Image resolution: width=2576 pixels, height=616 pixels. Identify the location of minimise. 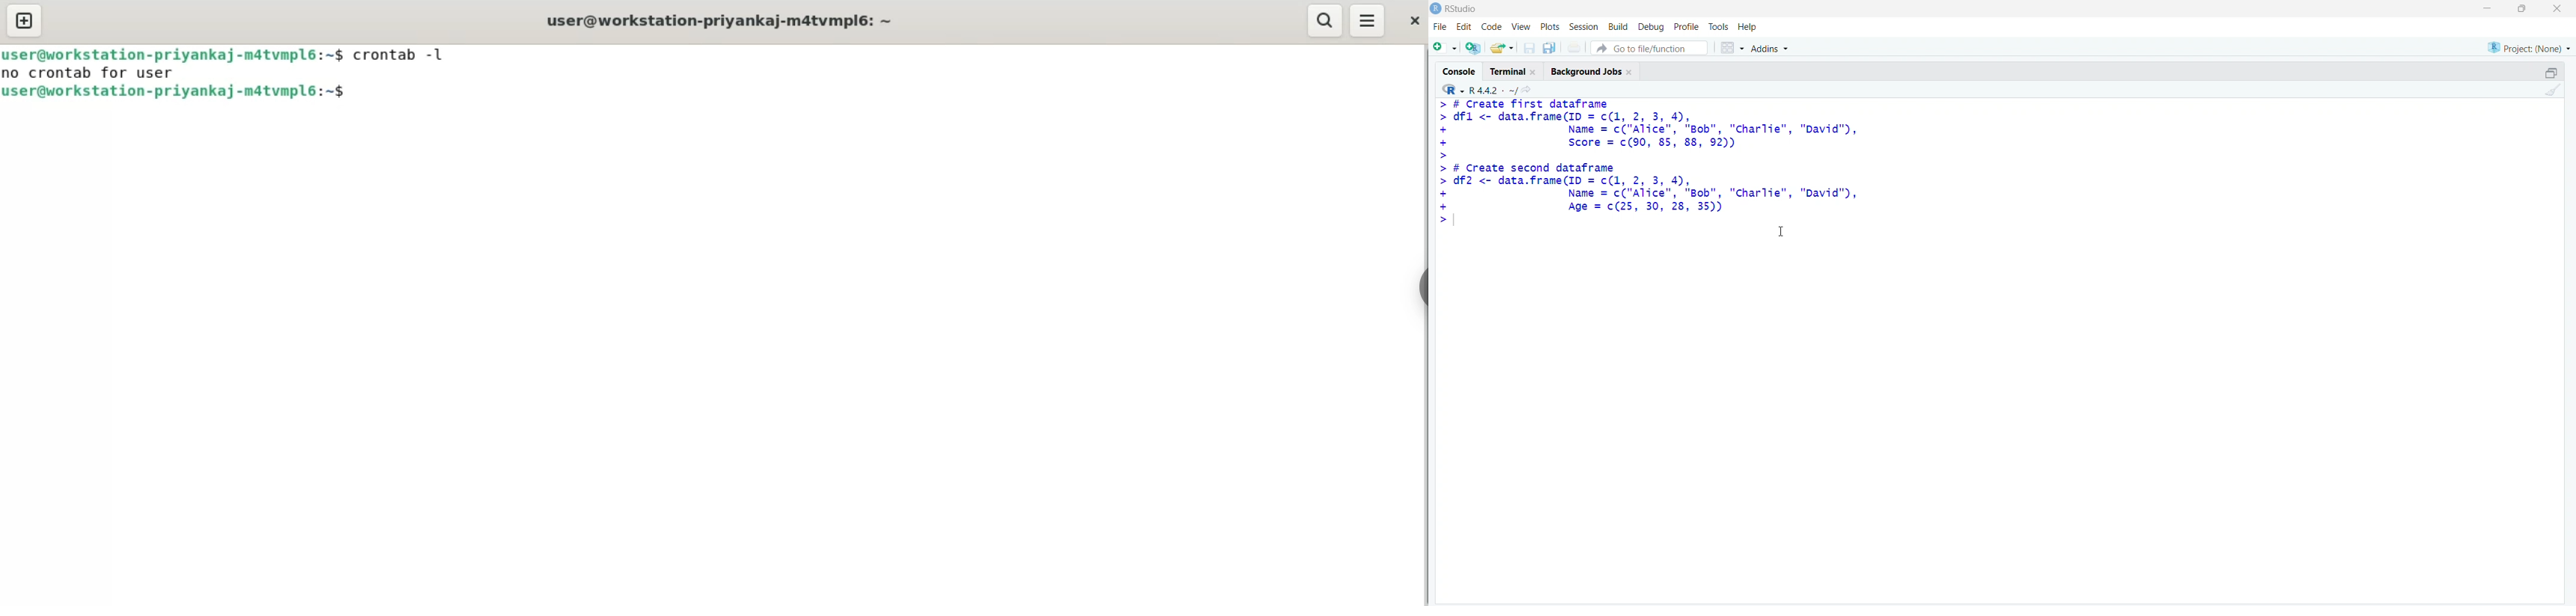
(2488, 8).